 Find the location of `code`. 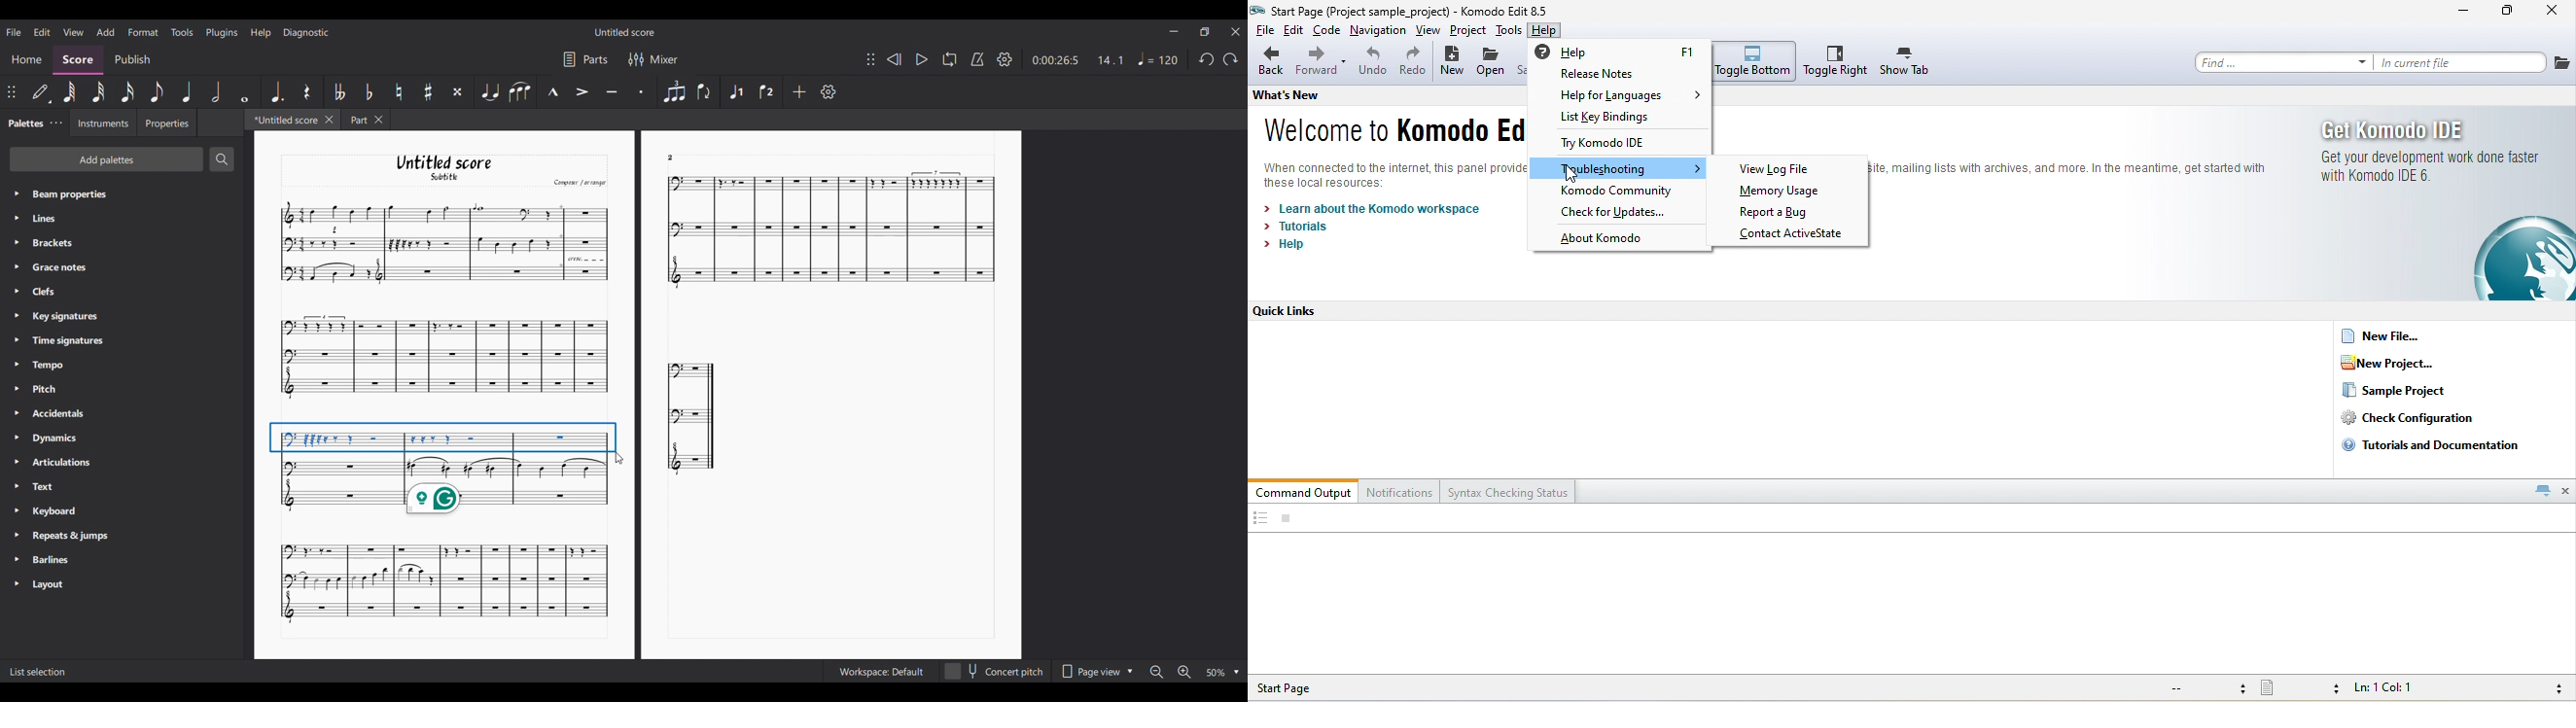

code is located at coordinates (1327, 32).